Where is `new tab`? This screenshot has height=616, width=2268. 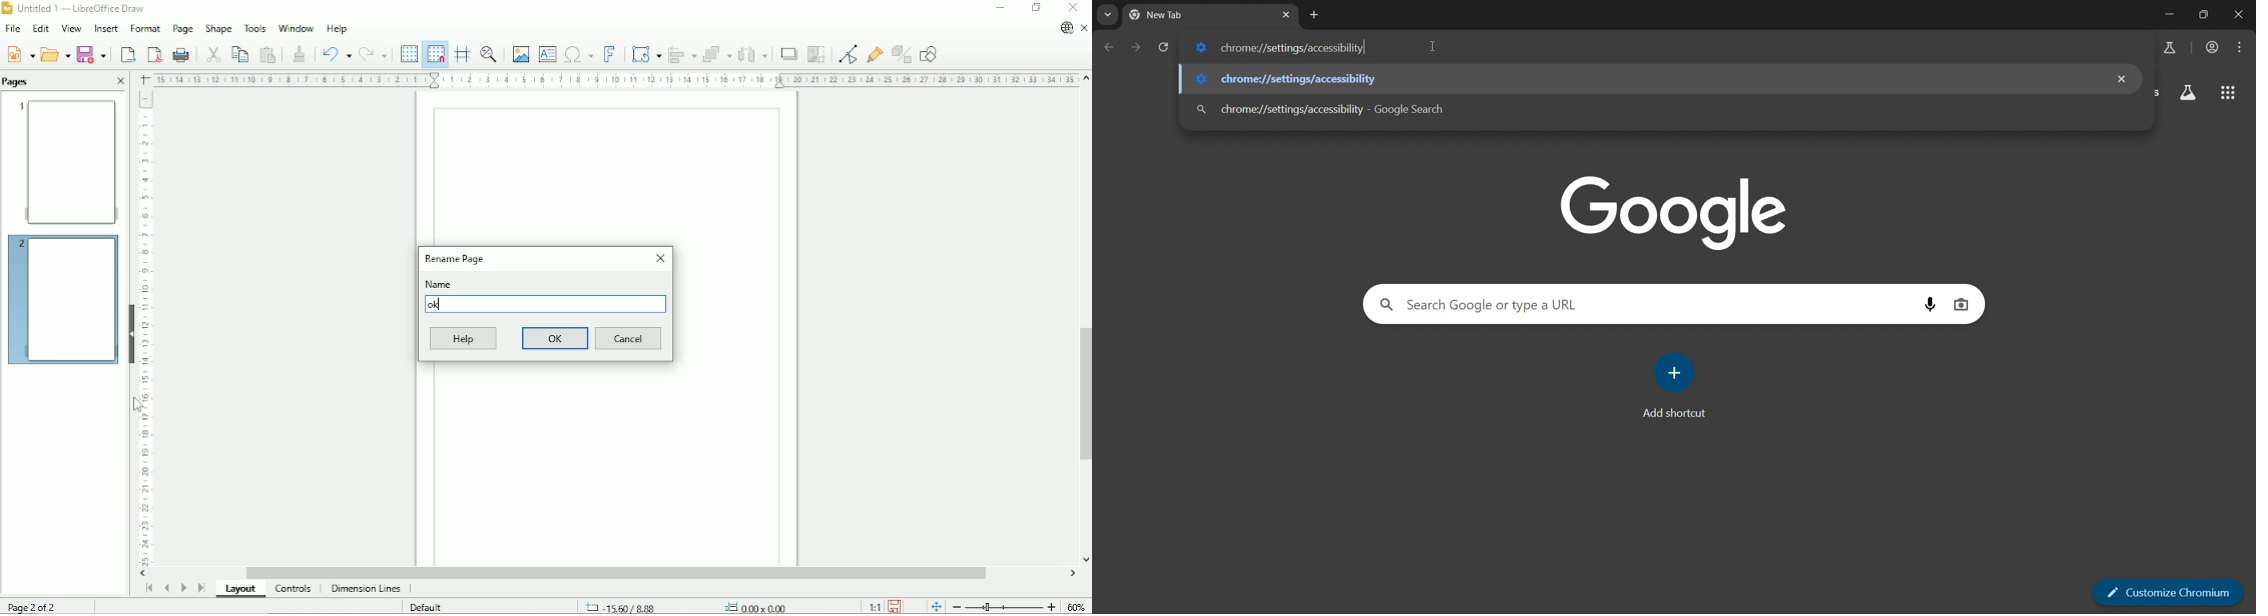
new tab is located at coordinates (1315, 16).